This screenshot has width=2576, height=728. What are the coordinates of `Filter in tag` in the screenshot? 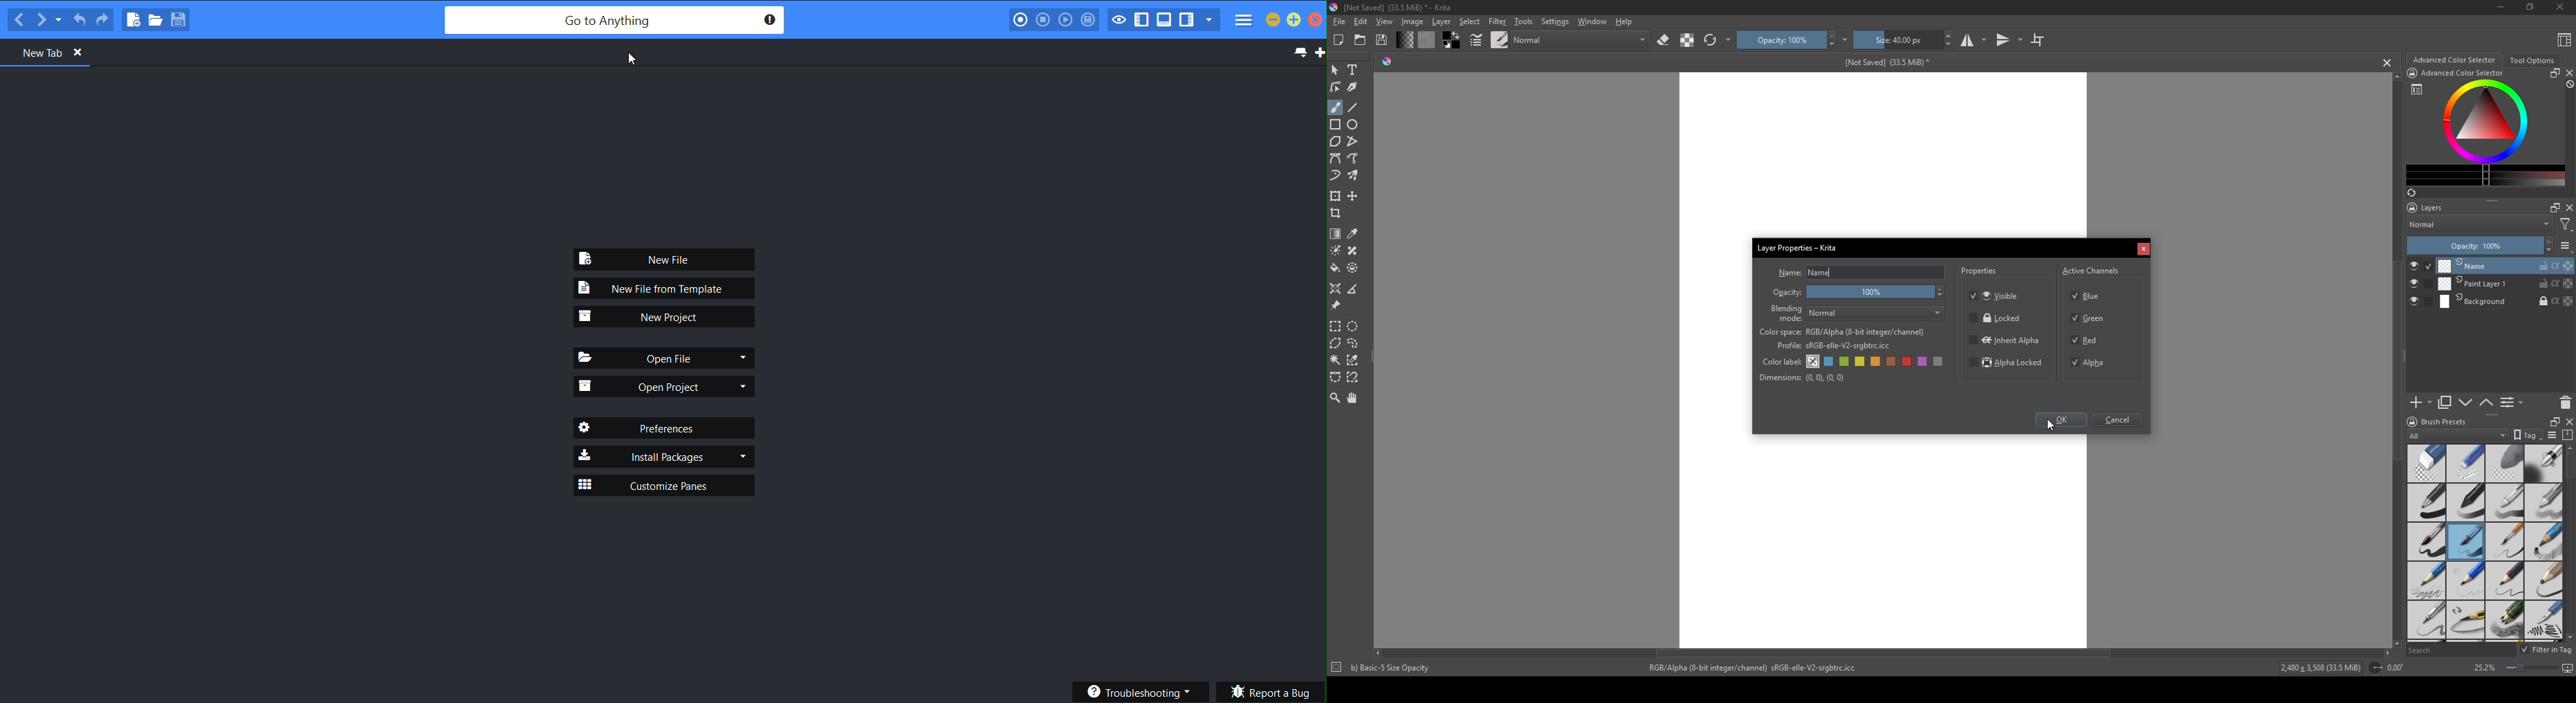 It's located at (2548, 650).